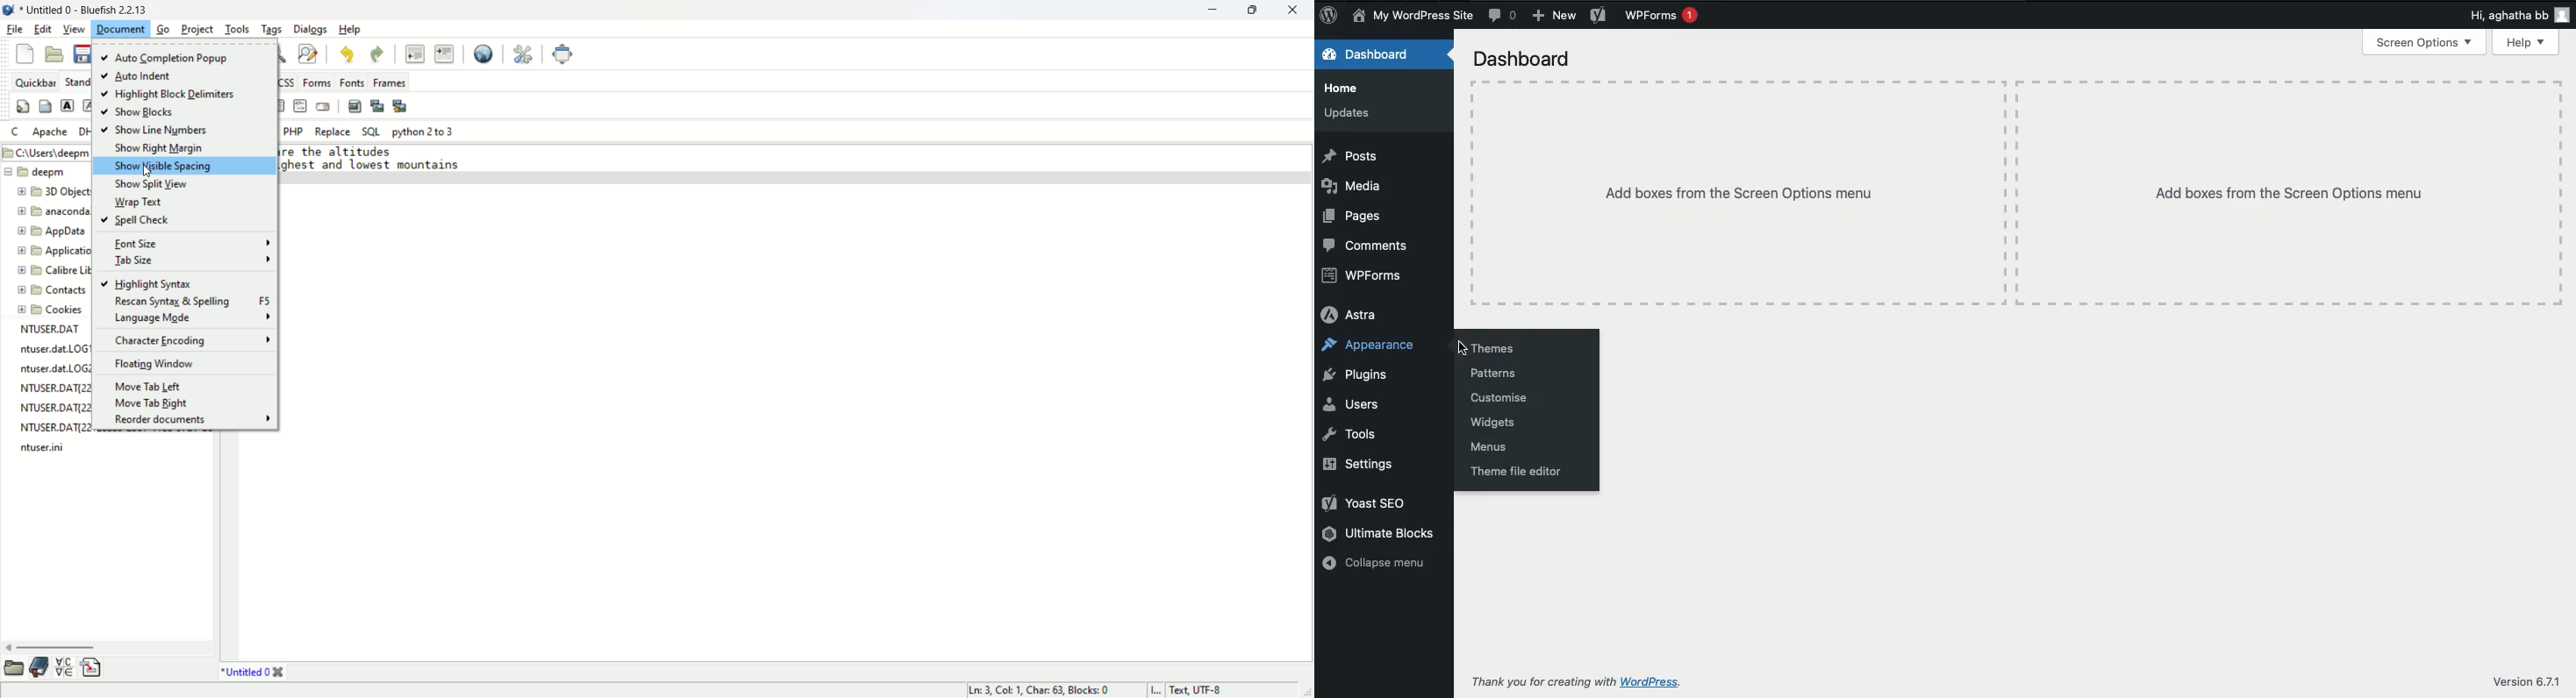 The width and height of the screenshot is (2576, 700). I want to click on redo, so click(378, 53).